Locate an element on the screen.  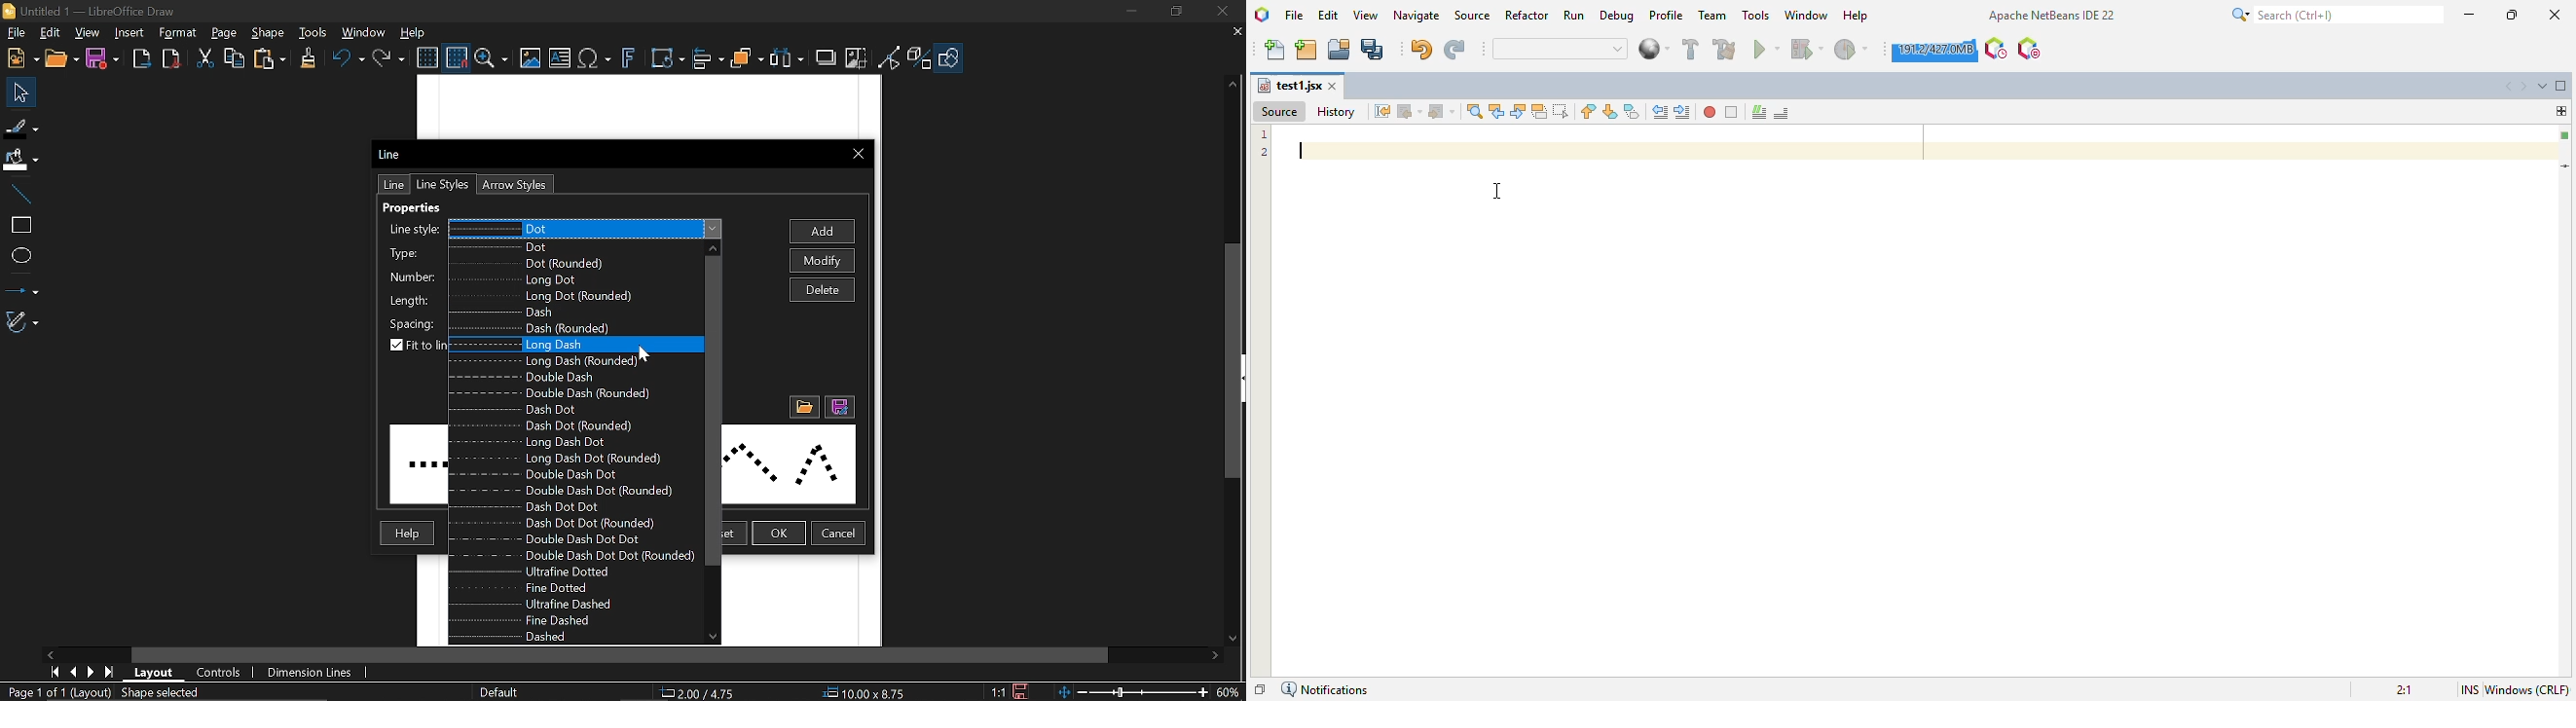
File is located at coordinates (16, 32).